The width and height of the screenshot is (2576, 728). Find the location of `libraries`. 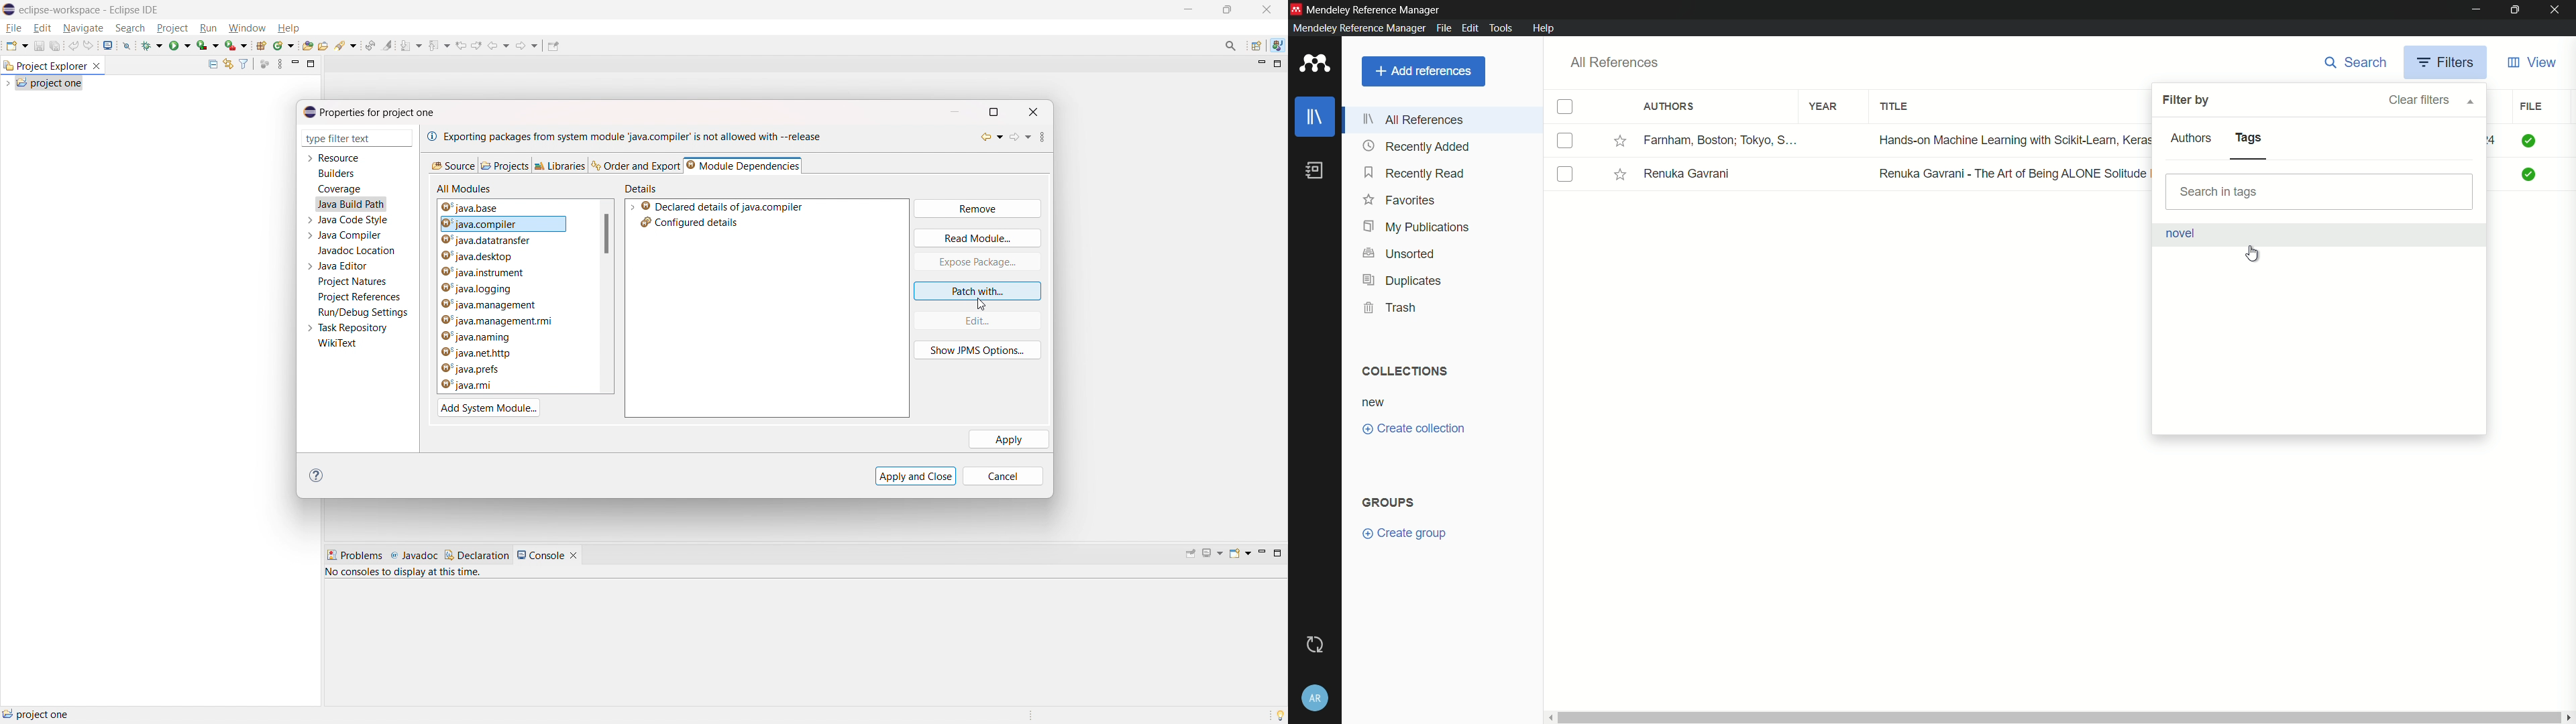

libraries is located at coordinates (561, 165).